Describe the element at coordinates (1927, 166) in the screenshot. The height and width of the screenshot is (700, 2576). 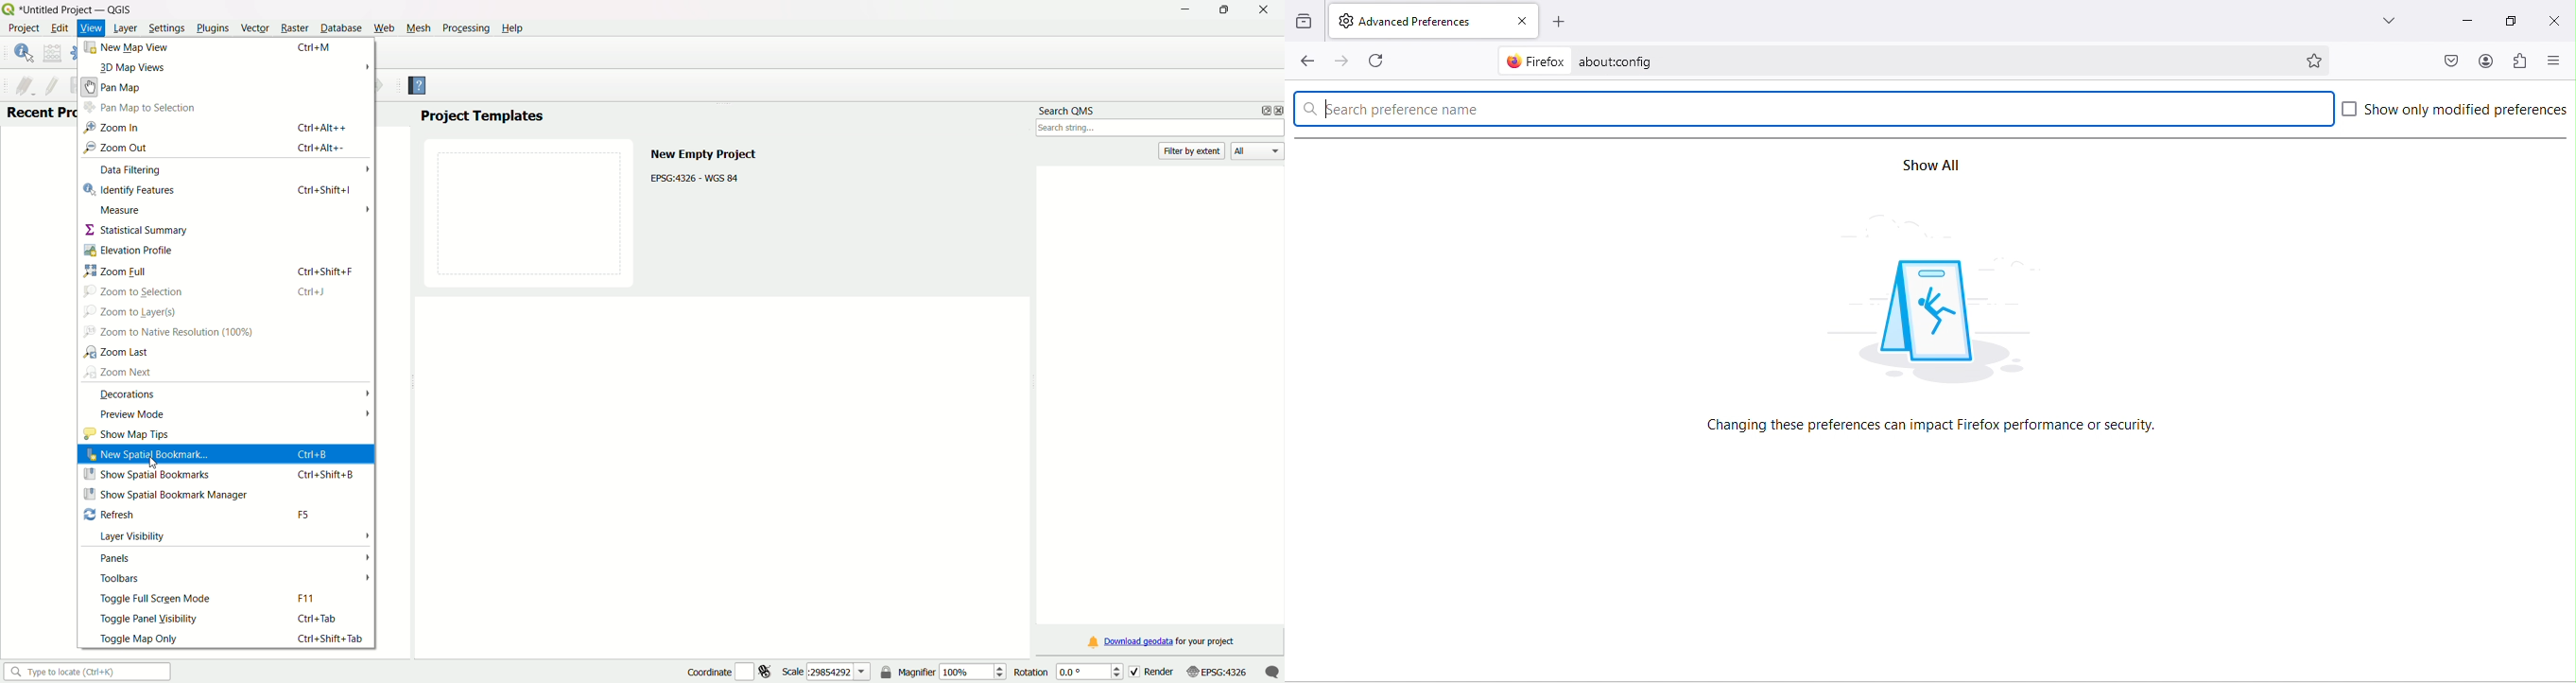
I see `show all` at that location.